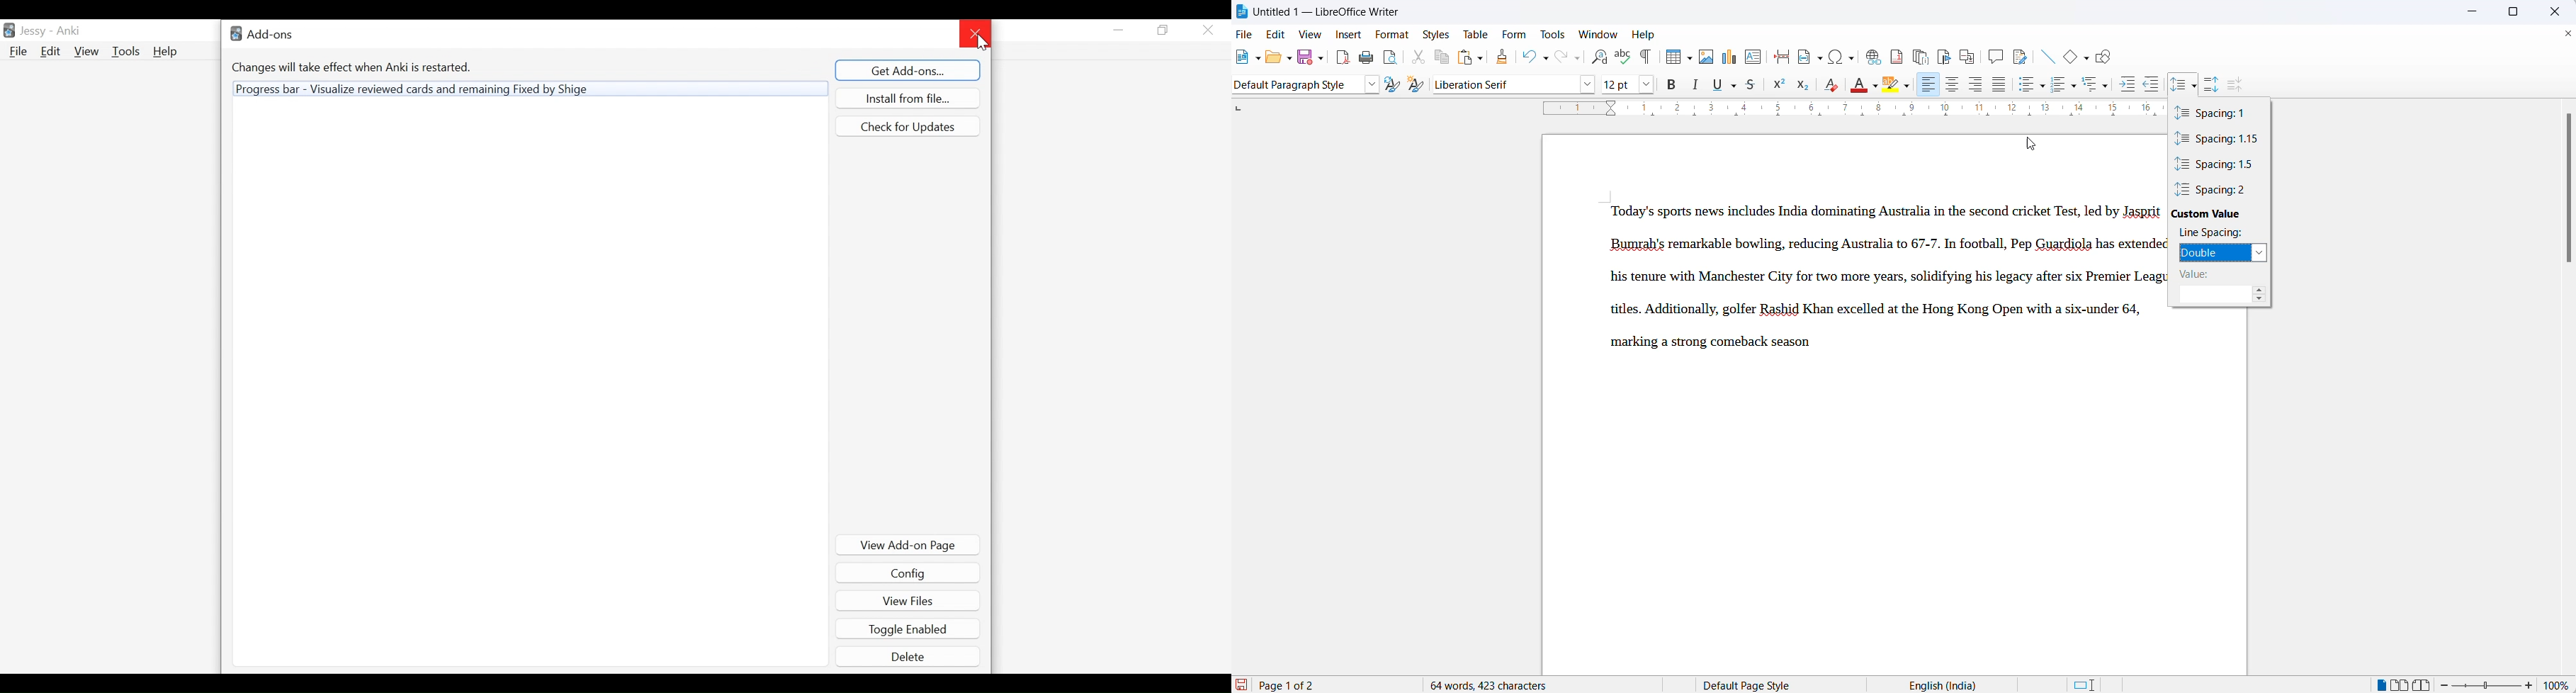  Describe the element at coordinates (2218, 274) in the screenshot. I see `value` at that location.